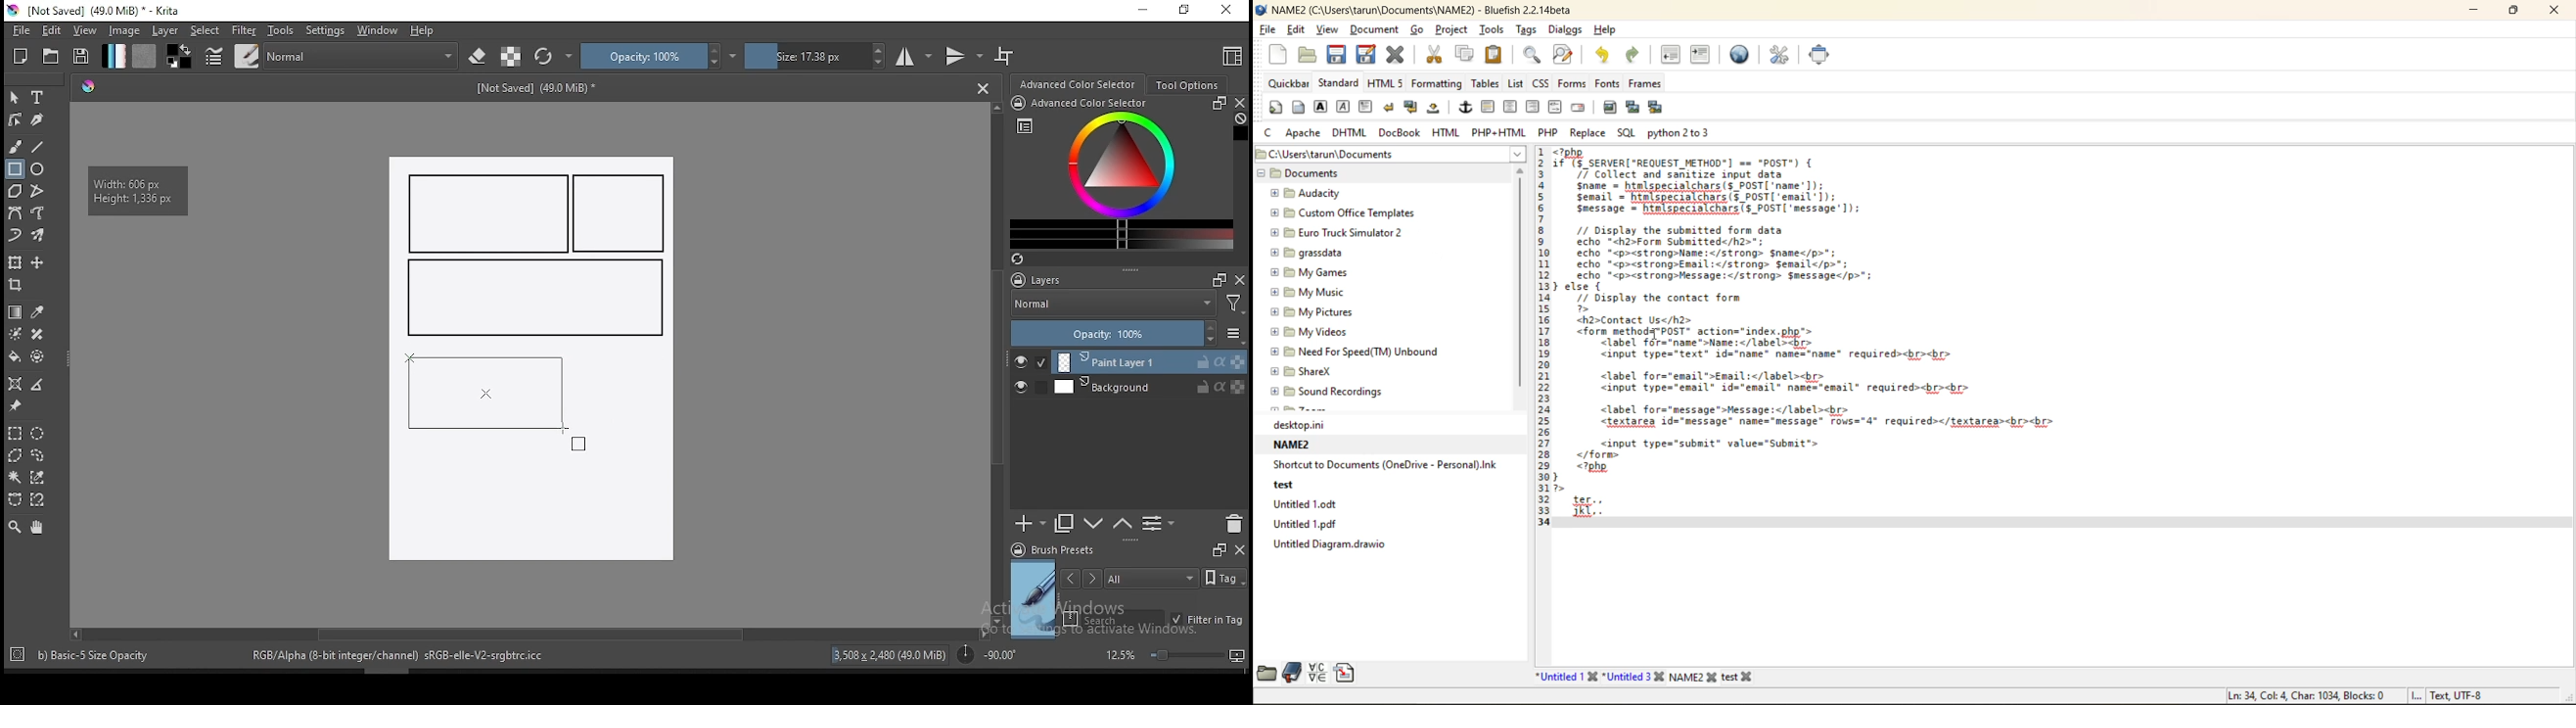  I want to click on copy, so click(1467, 52).